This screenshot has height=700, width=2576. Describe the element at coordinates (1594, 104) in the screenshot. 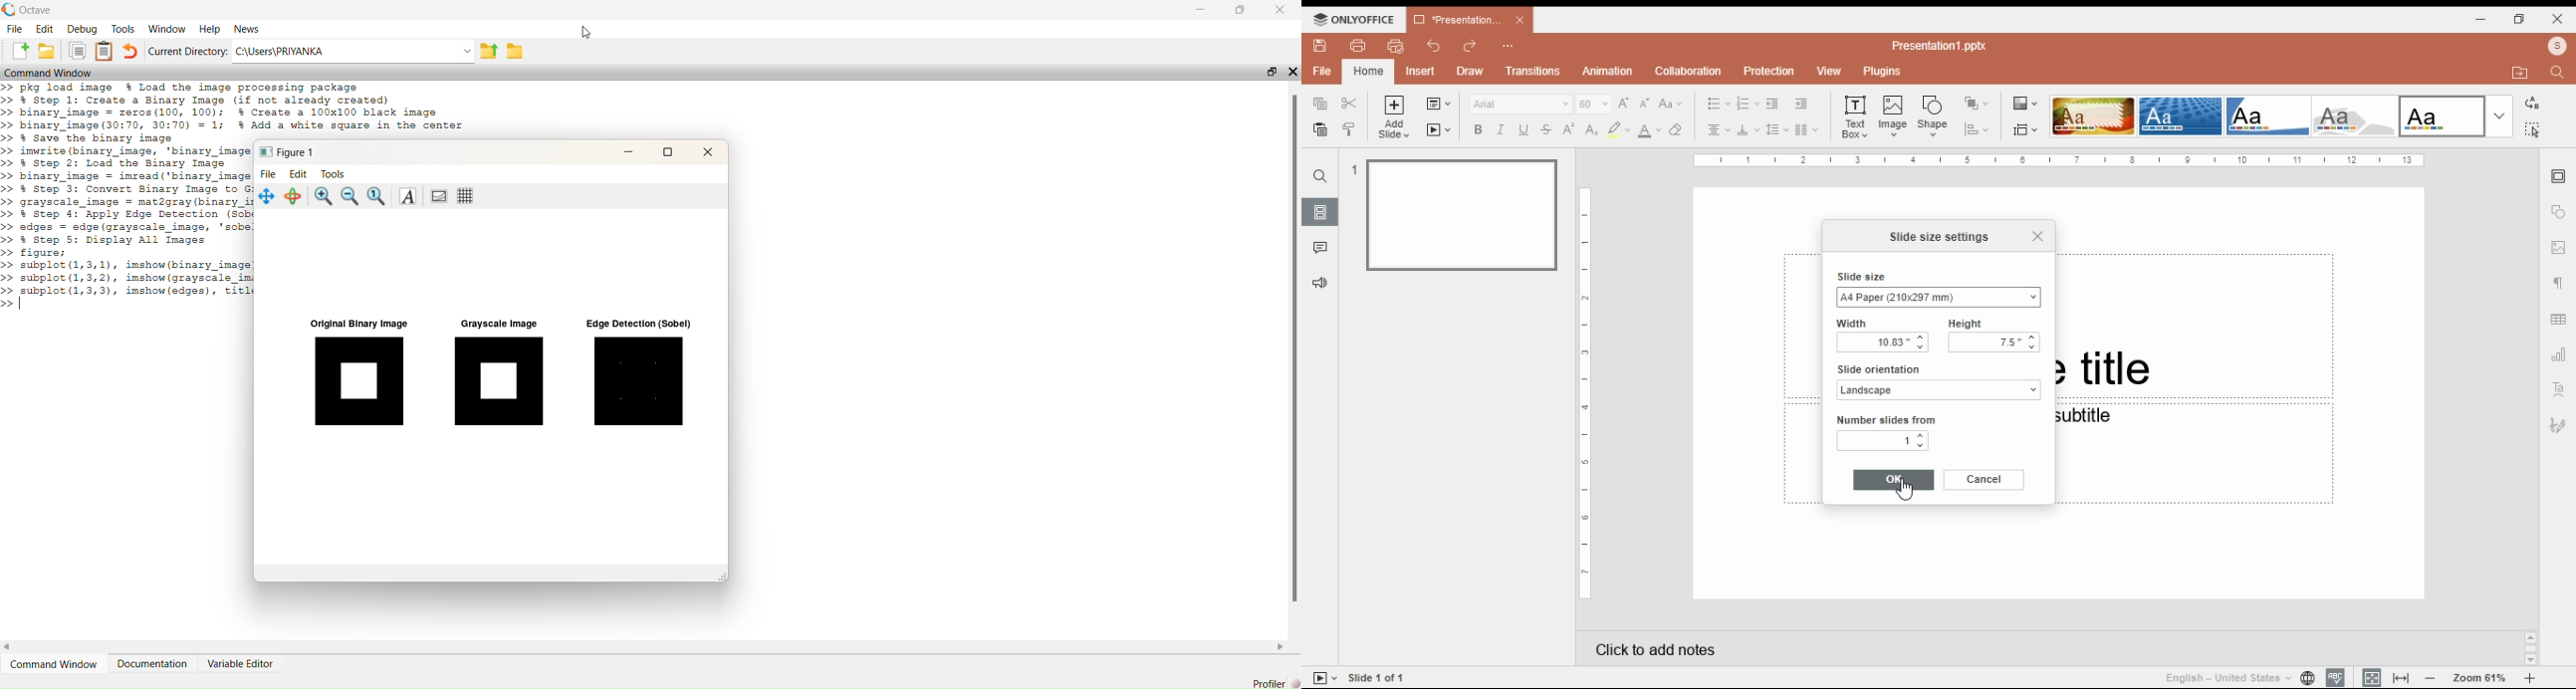

I see `60` at that location.